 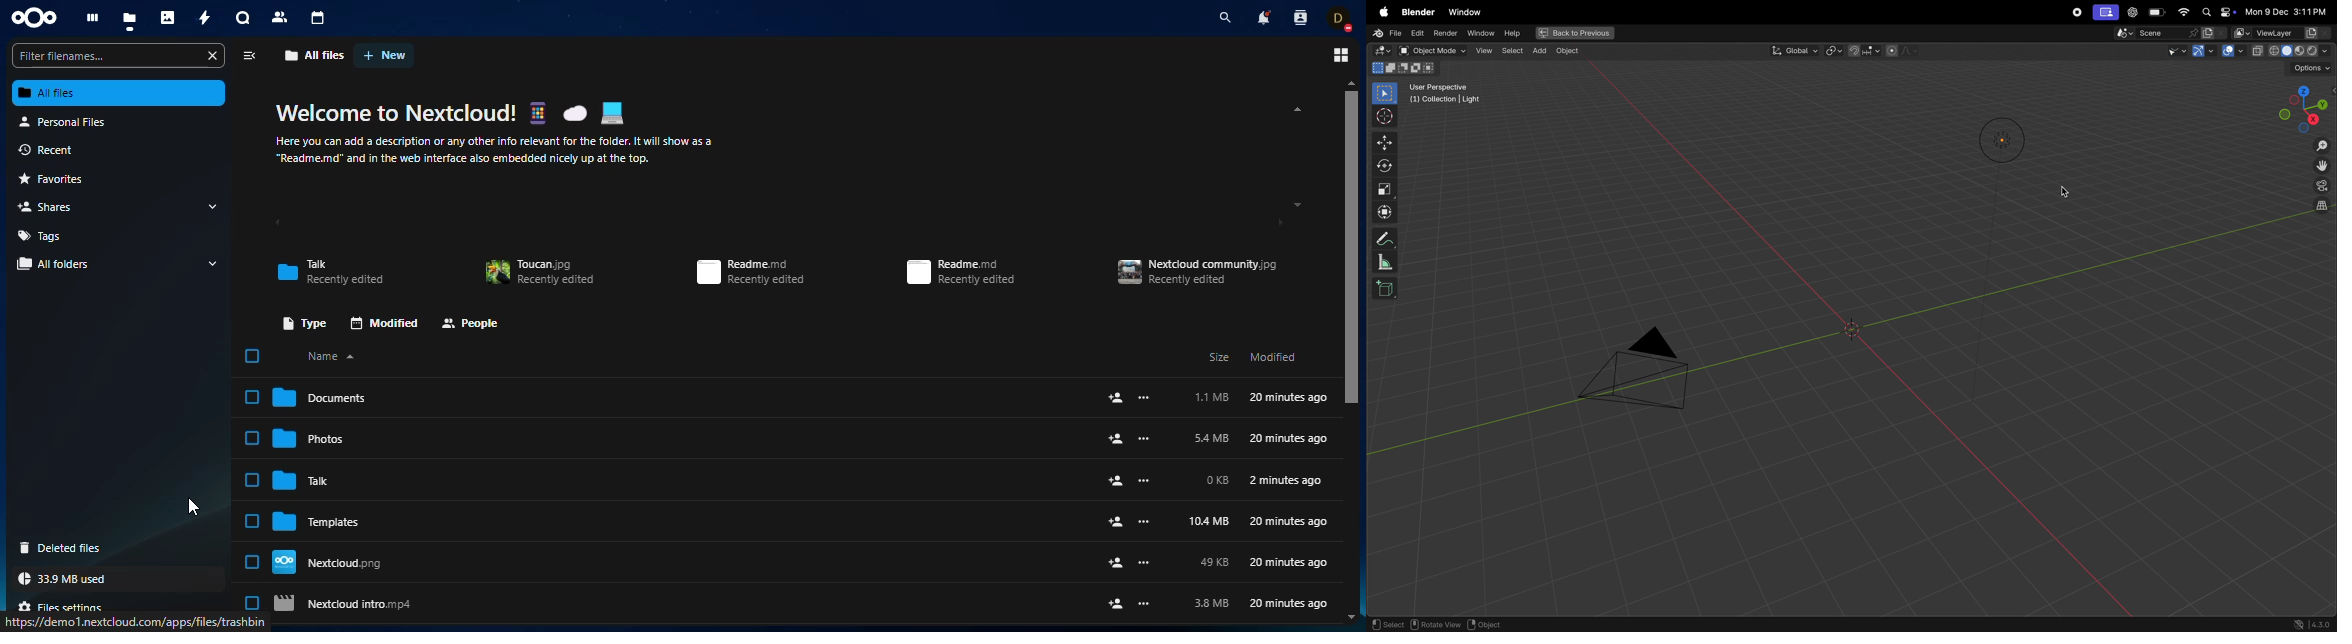 What do you see at coordinates (1351, 616) in the screenshot?
I see `Move down` at bounding box center [1351, 616].